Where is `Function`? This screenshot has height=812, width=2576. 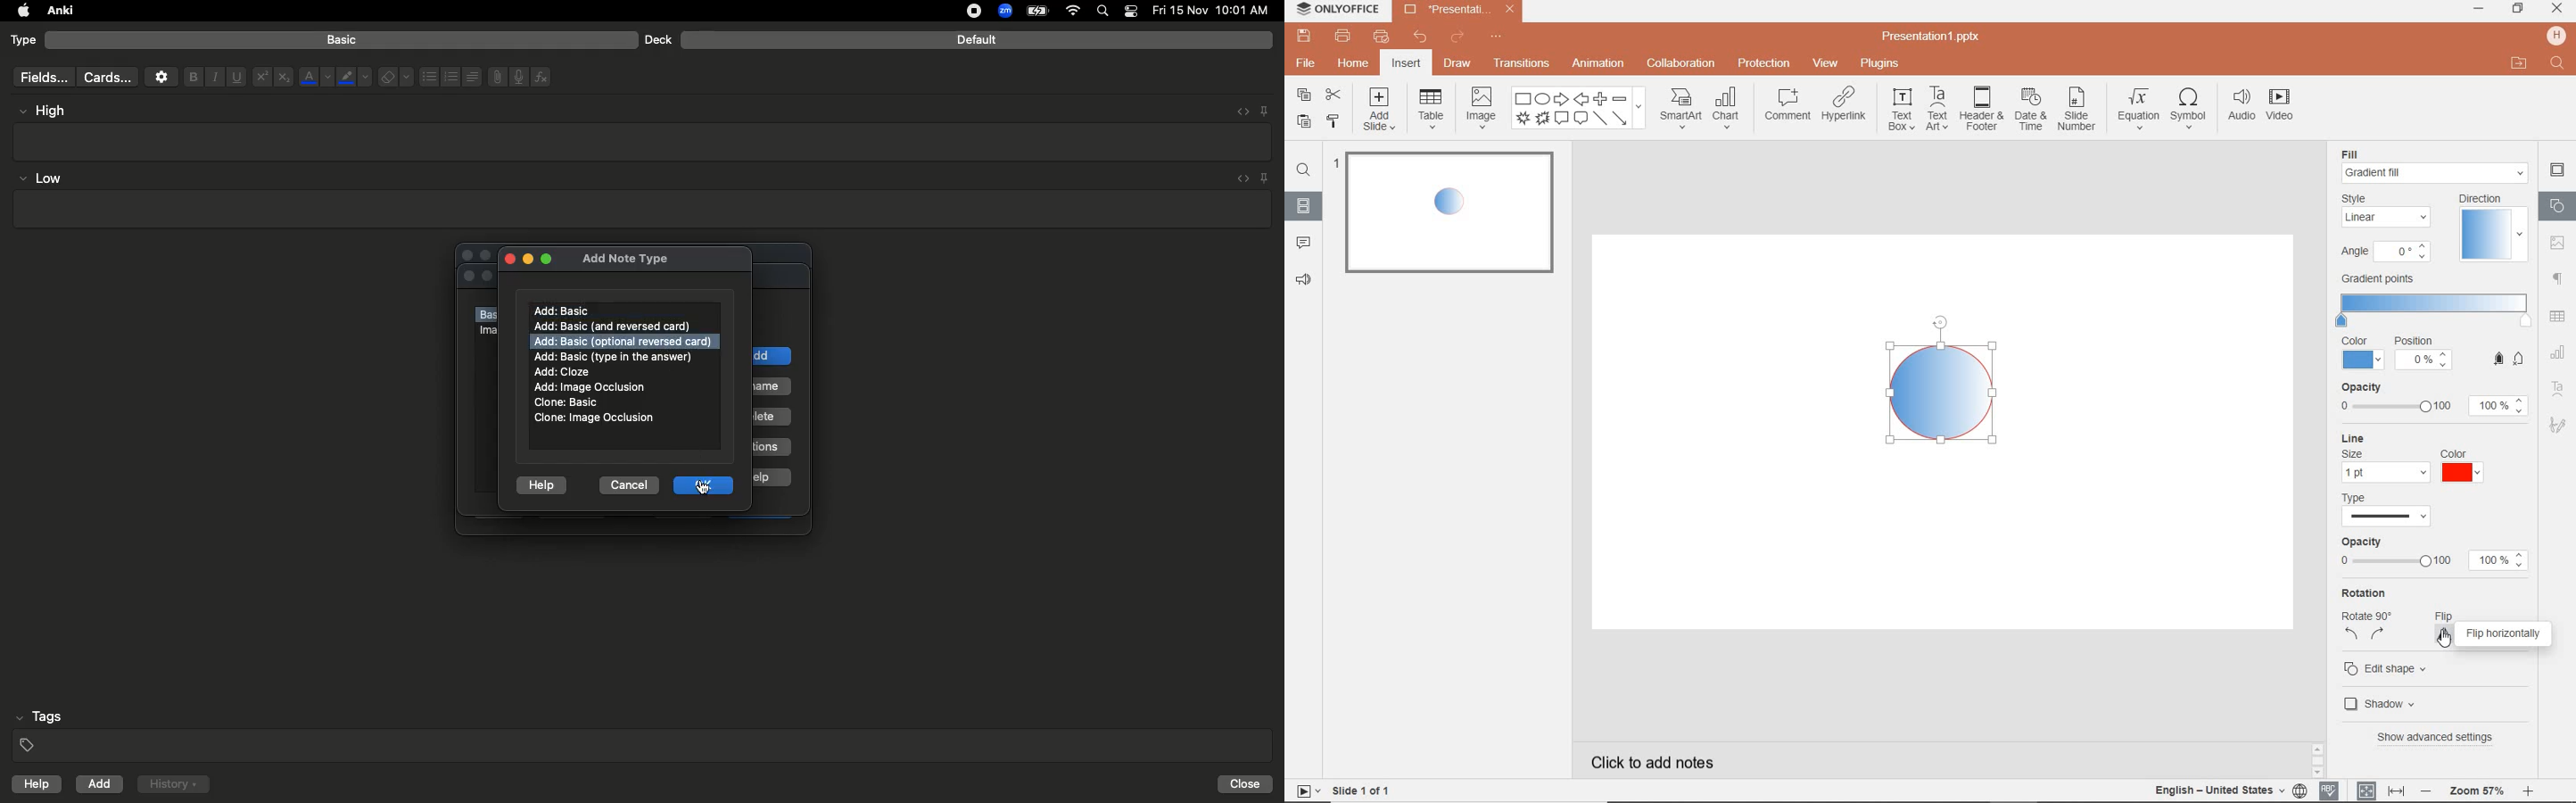
Function is located at coordinates (542, 77).